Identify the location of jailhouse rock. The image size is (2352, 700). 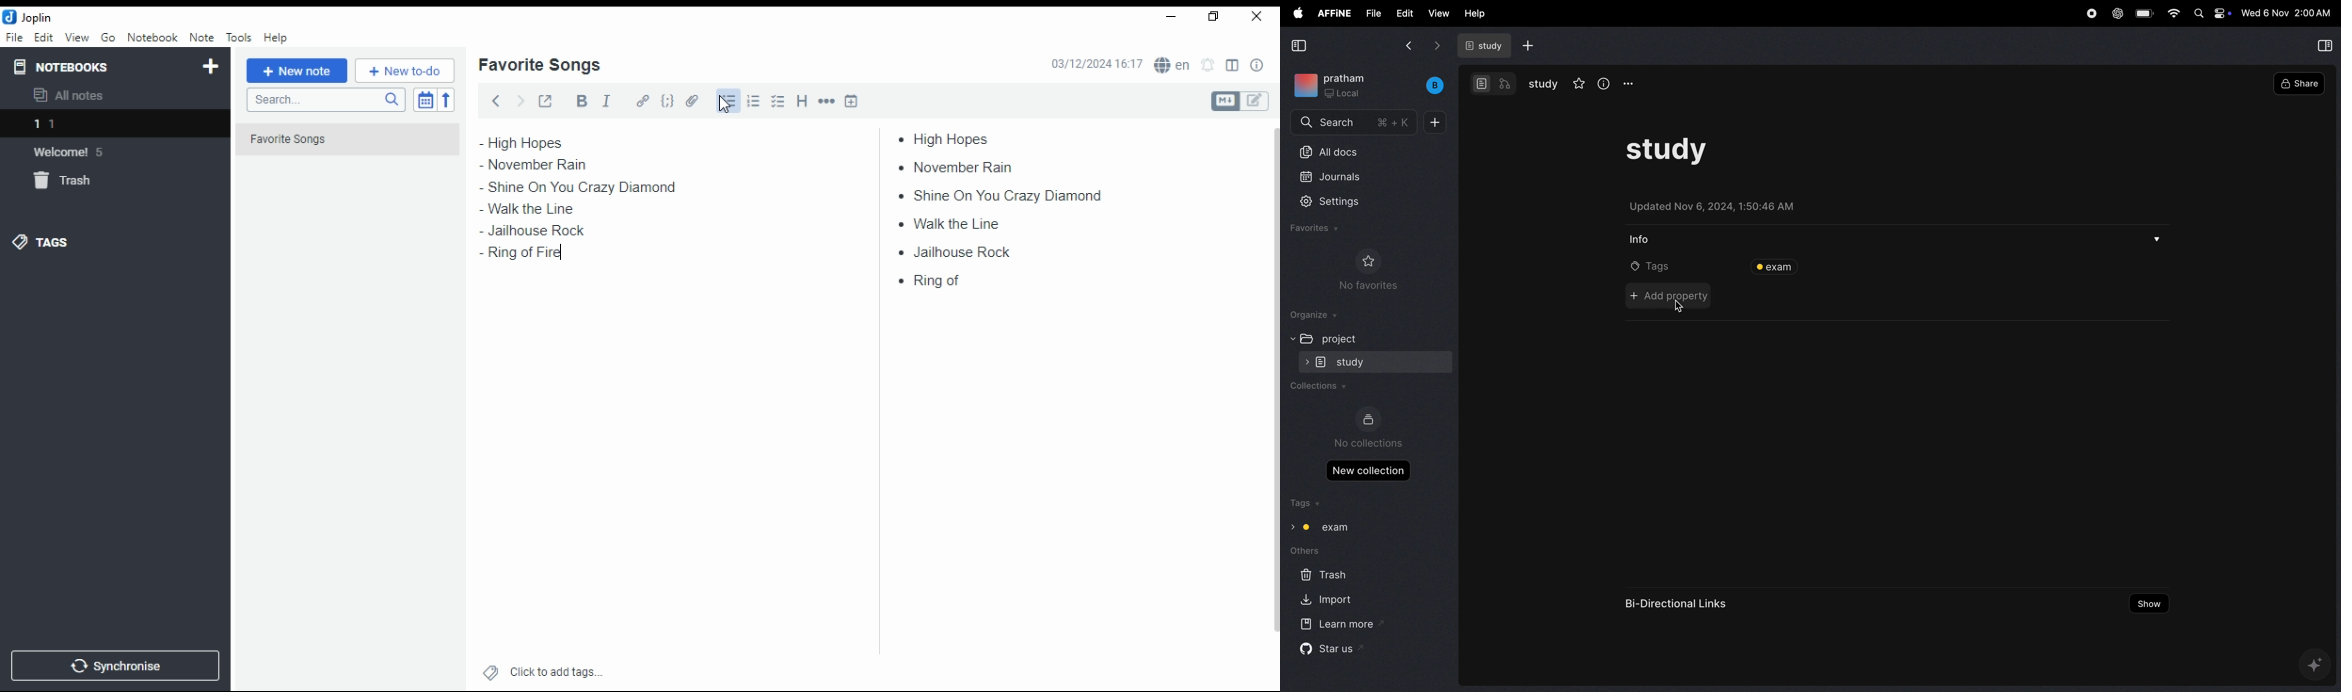
(958, 253).